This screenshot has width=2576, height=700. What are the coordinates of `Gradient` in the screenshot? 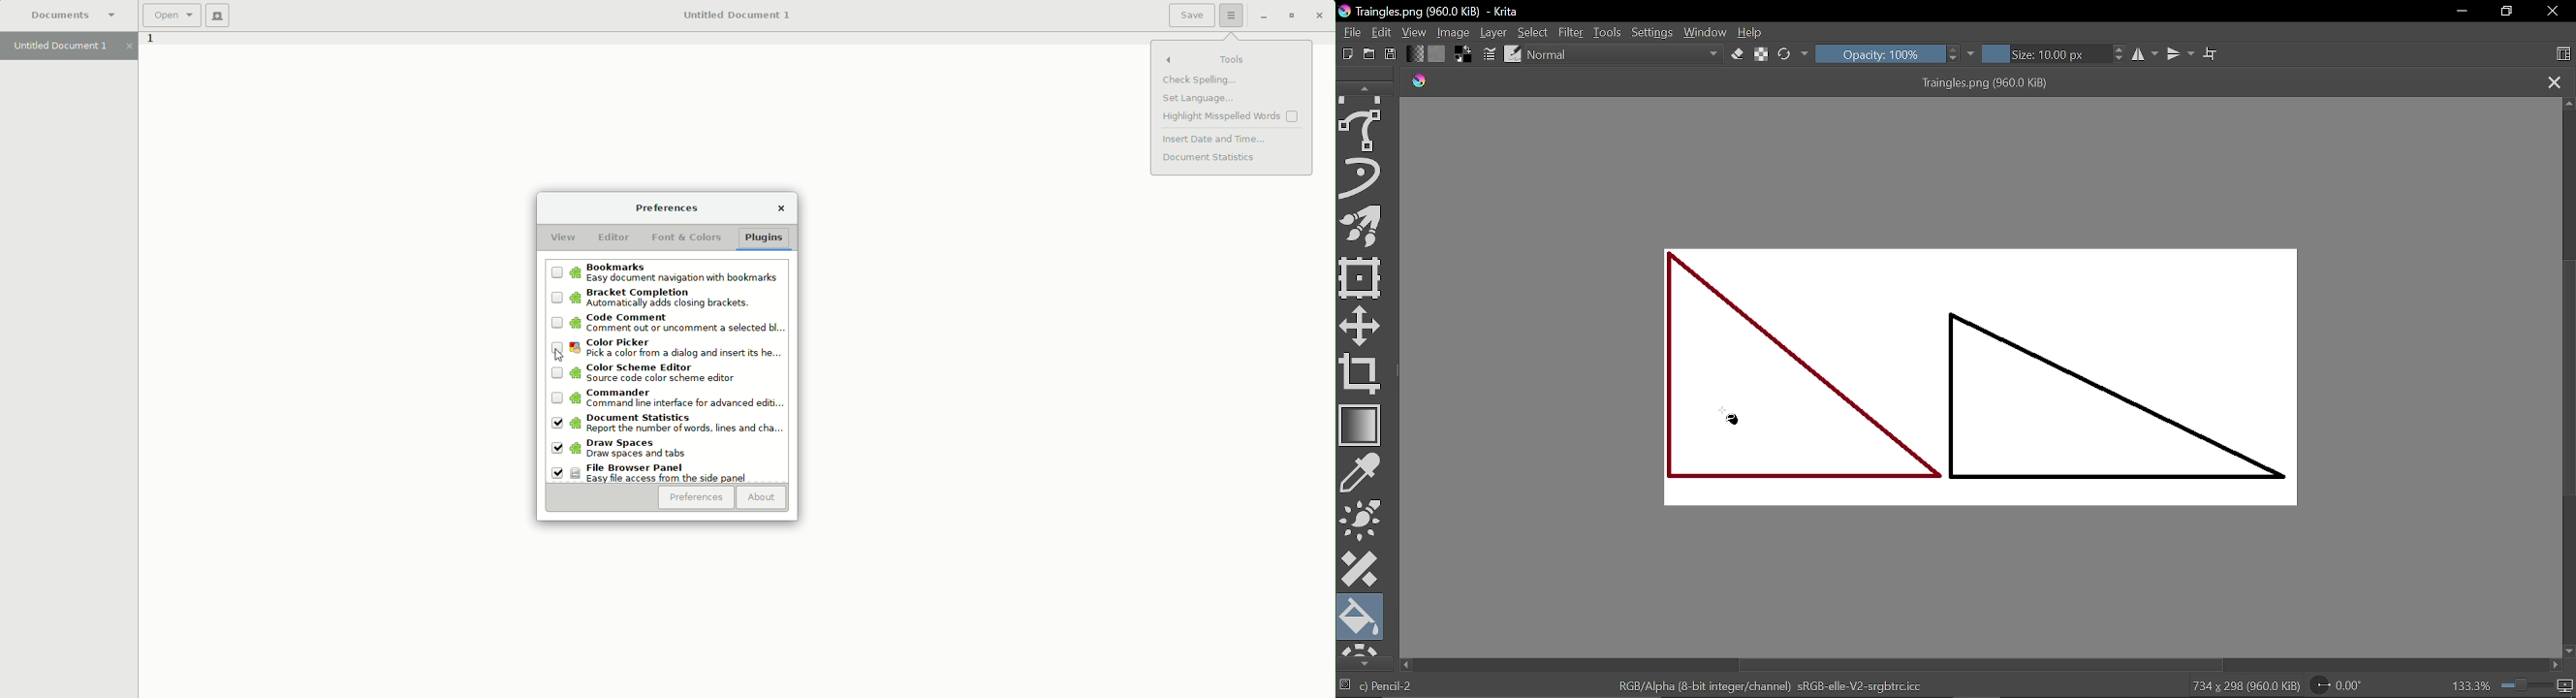 It's located at (1361, 425).